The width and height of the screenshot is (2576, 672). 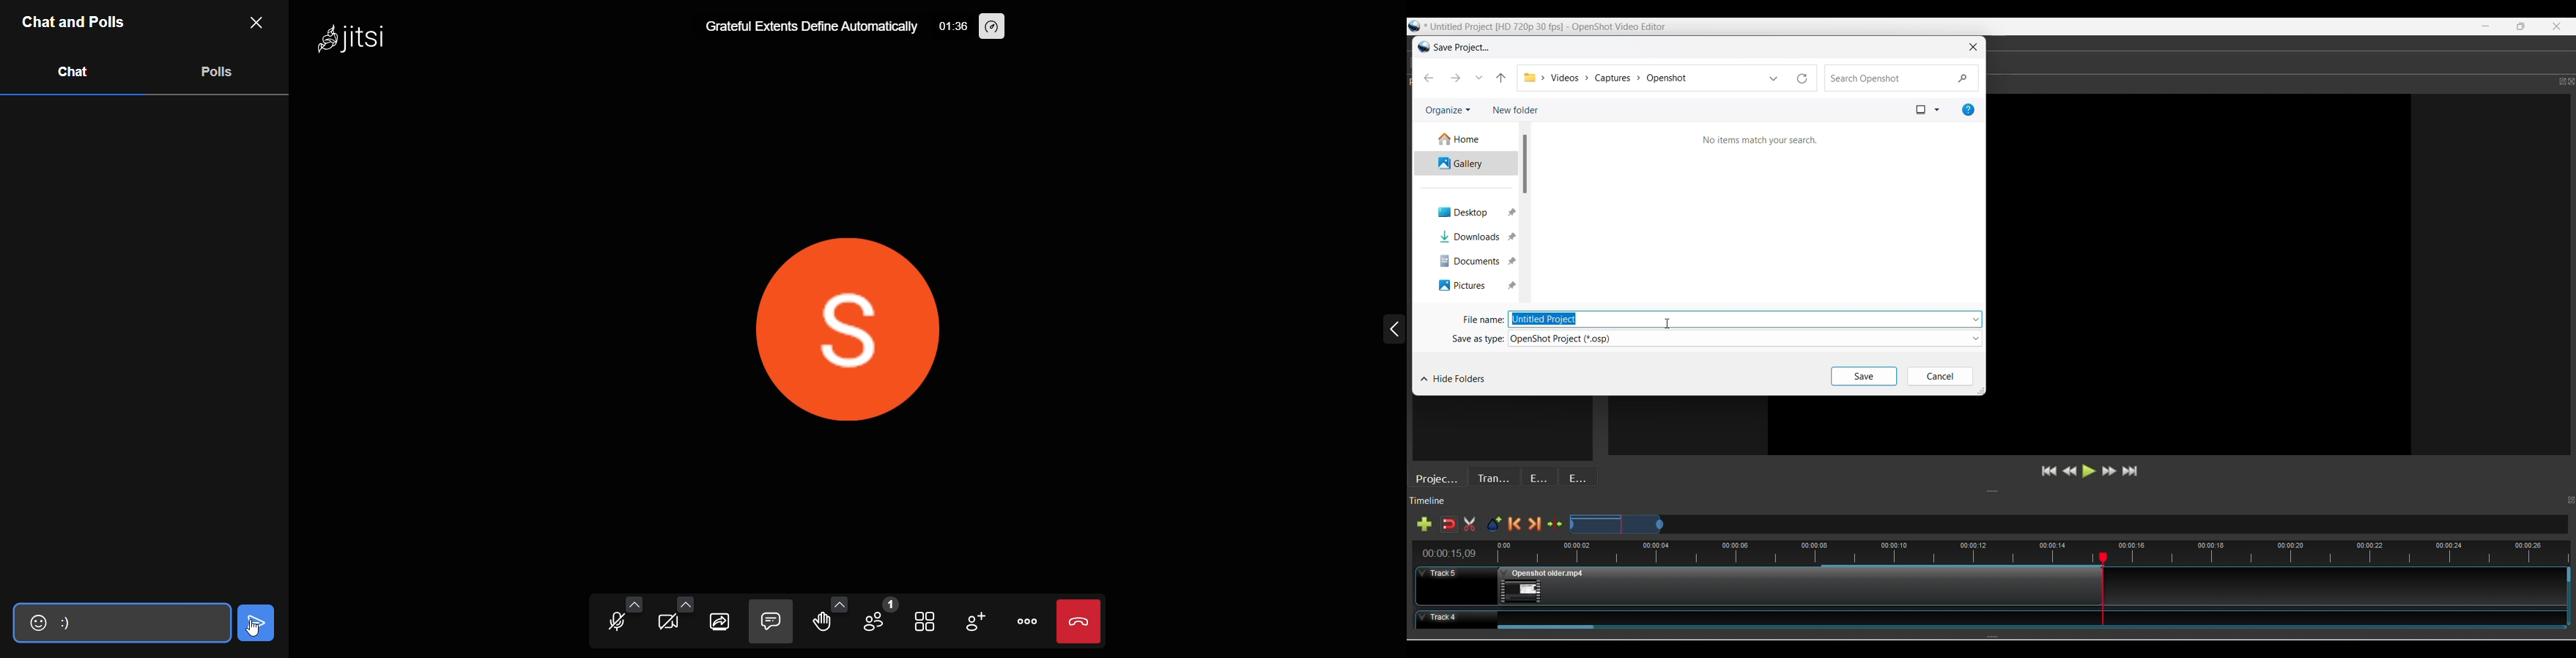 What do you see at coordinates (2559, 28) in the screenshot?
I see `Close` at bounding box center [2559, 28].